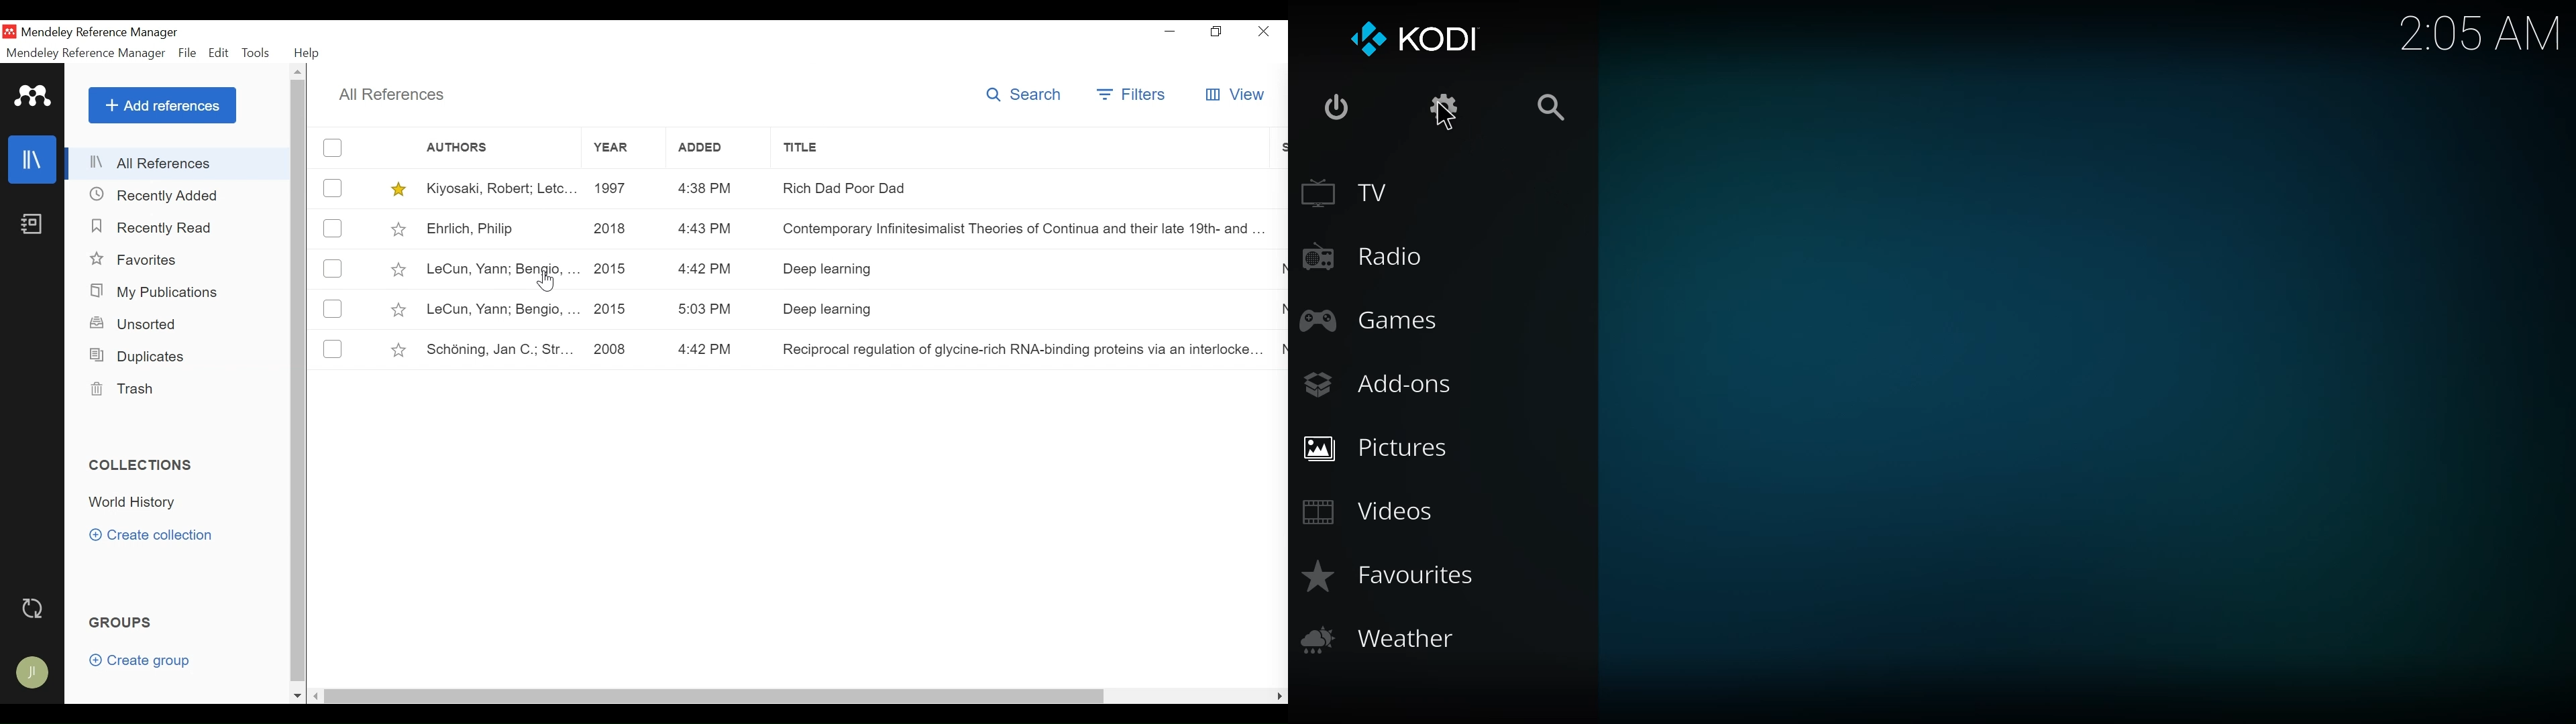  What do you see at coordinates (1375, 259) in the screenshot?
I see `radio` at bounding box center [1375, 259].